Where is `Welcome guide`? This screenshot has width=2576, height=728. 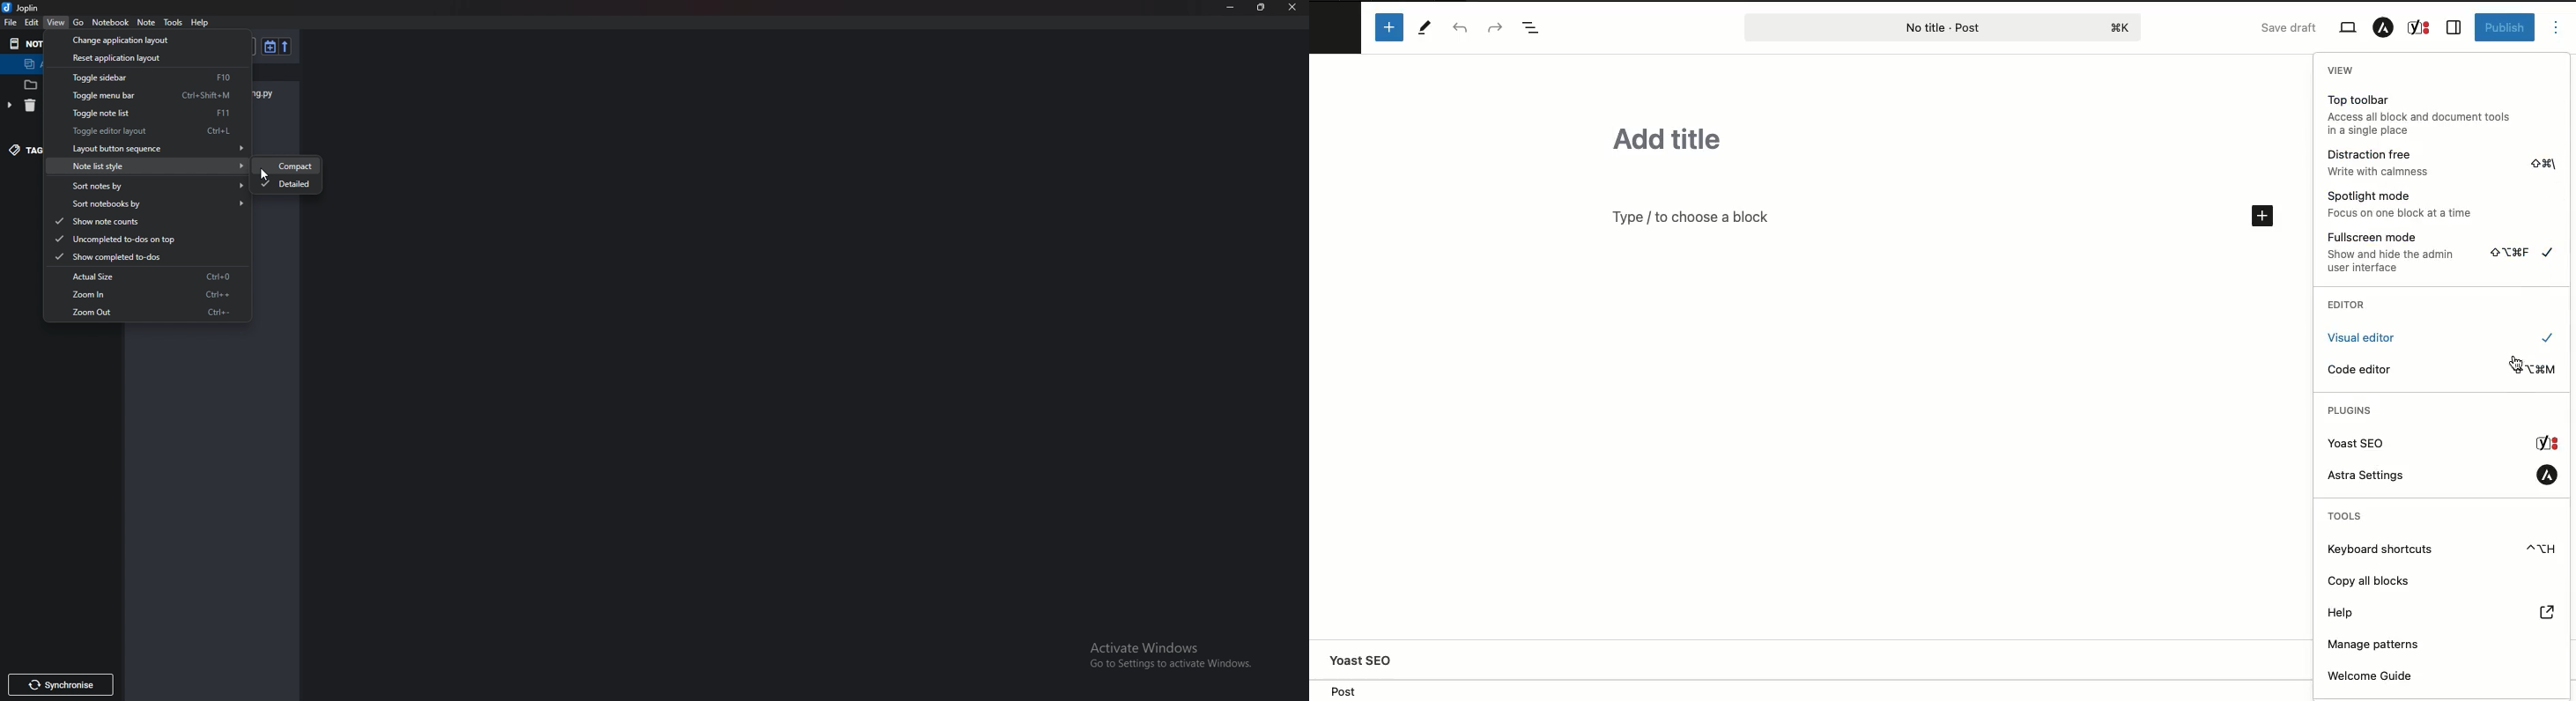
Welcome guide is located at coordinates (2376, 676).